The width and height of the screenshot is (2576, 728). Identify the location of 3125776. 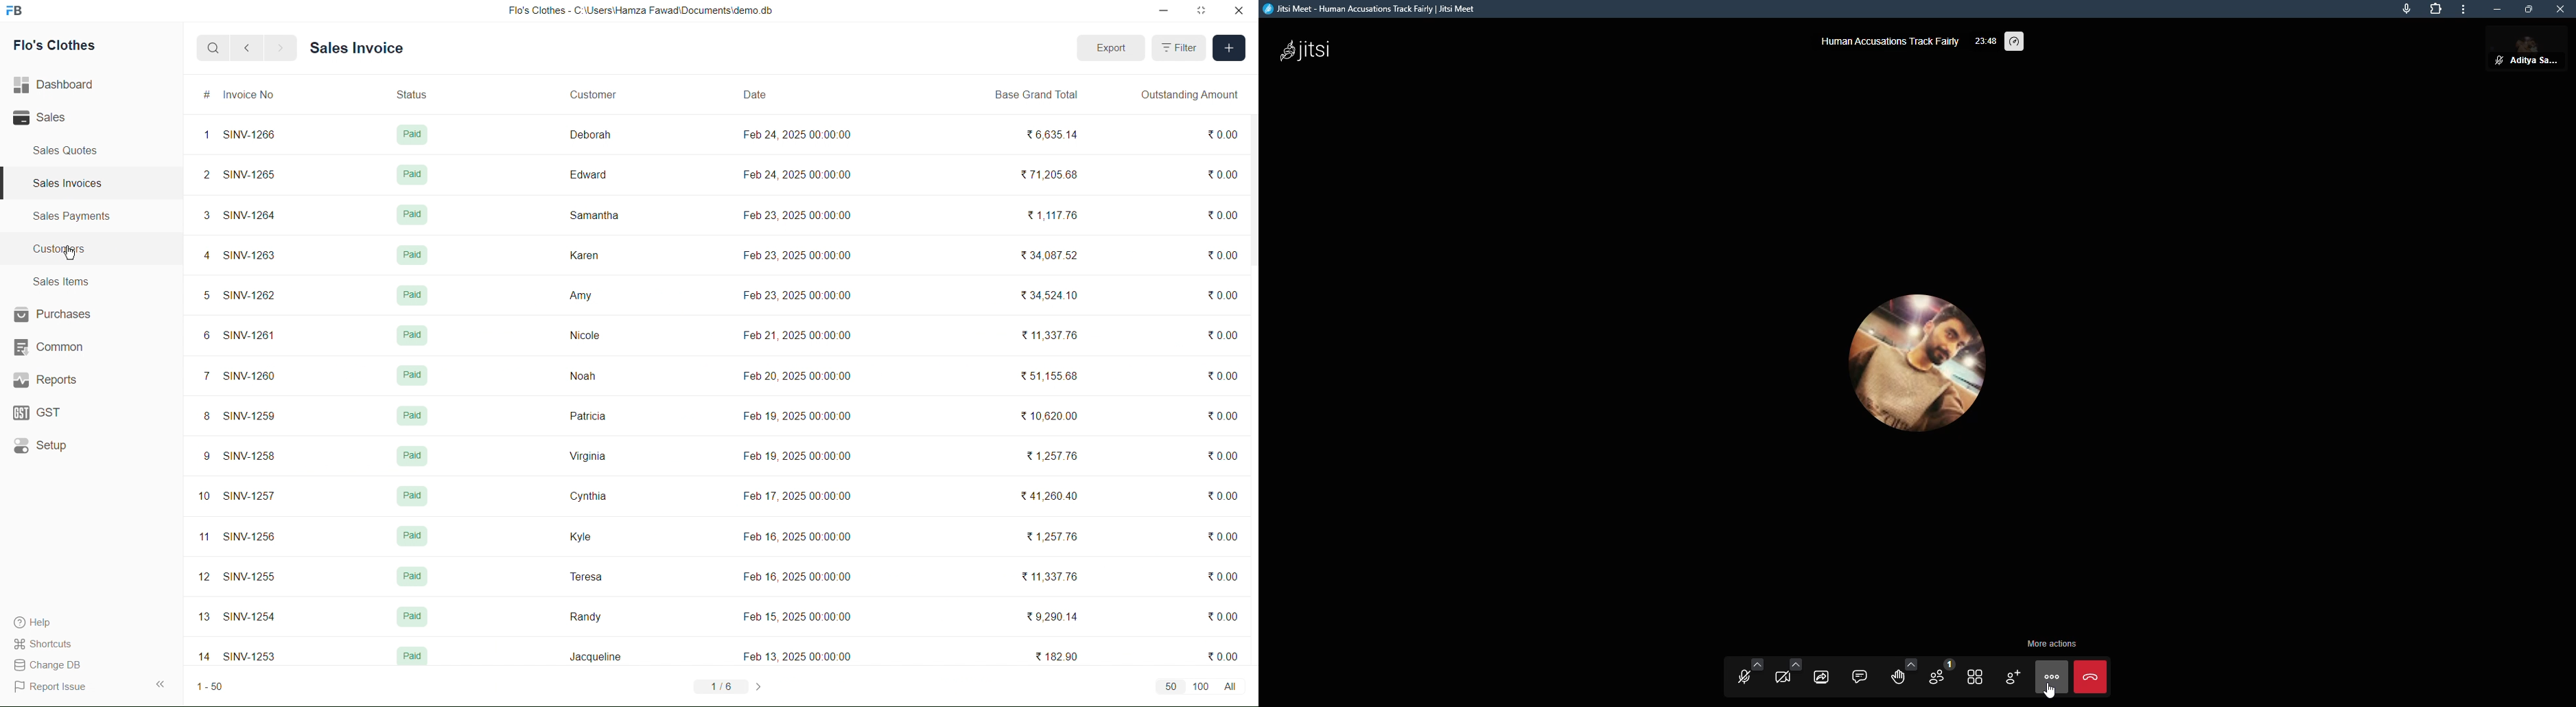
(1052, 535).